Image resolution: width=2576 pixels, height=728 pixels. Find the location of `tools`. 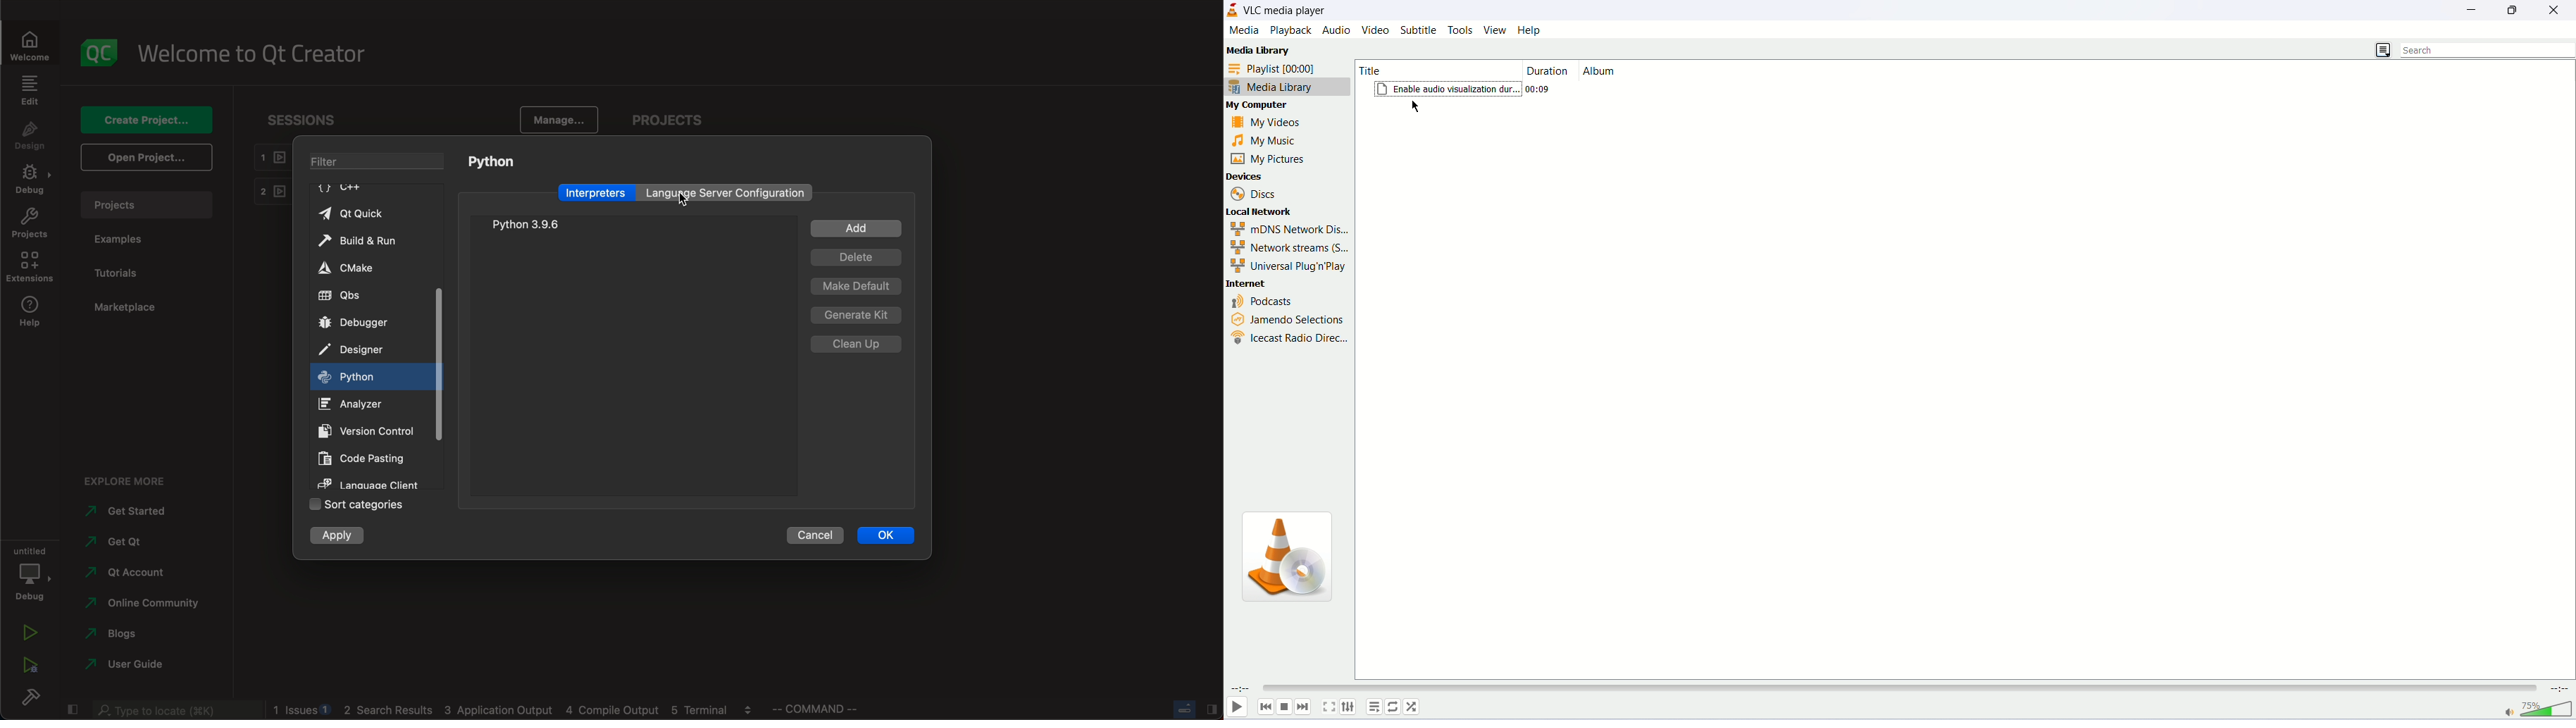

tools is located at coordinates (1461, 30).